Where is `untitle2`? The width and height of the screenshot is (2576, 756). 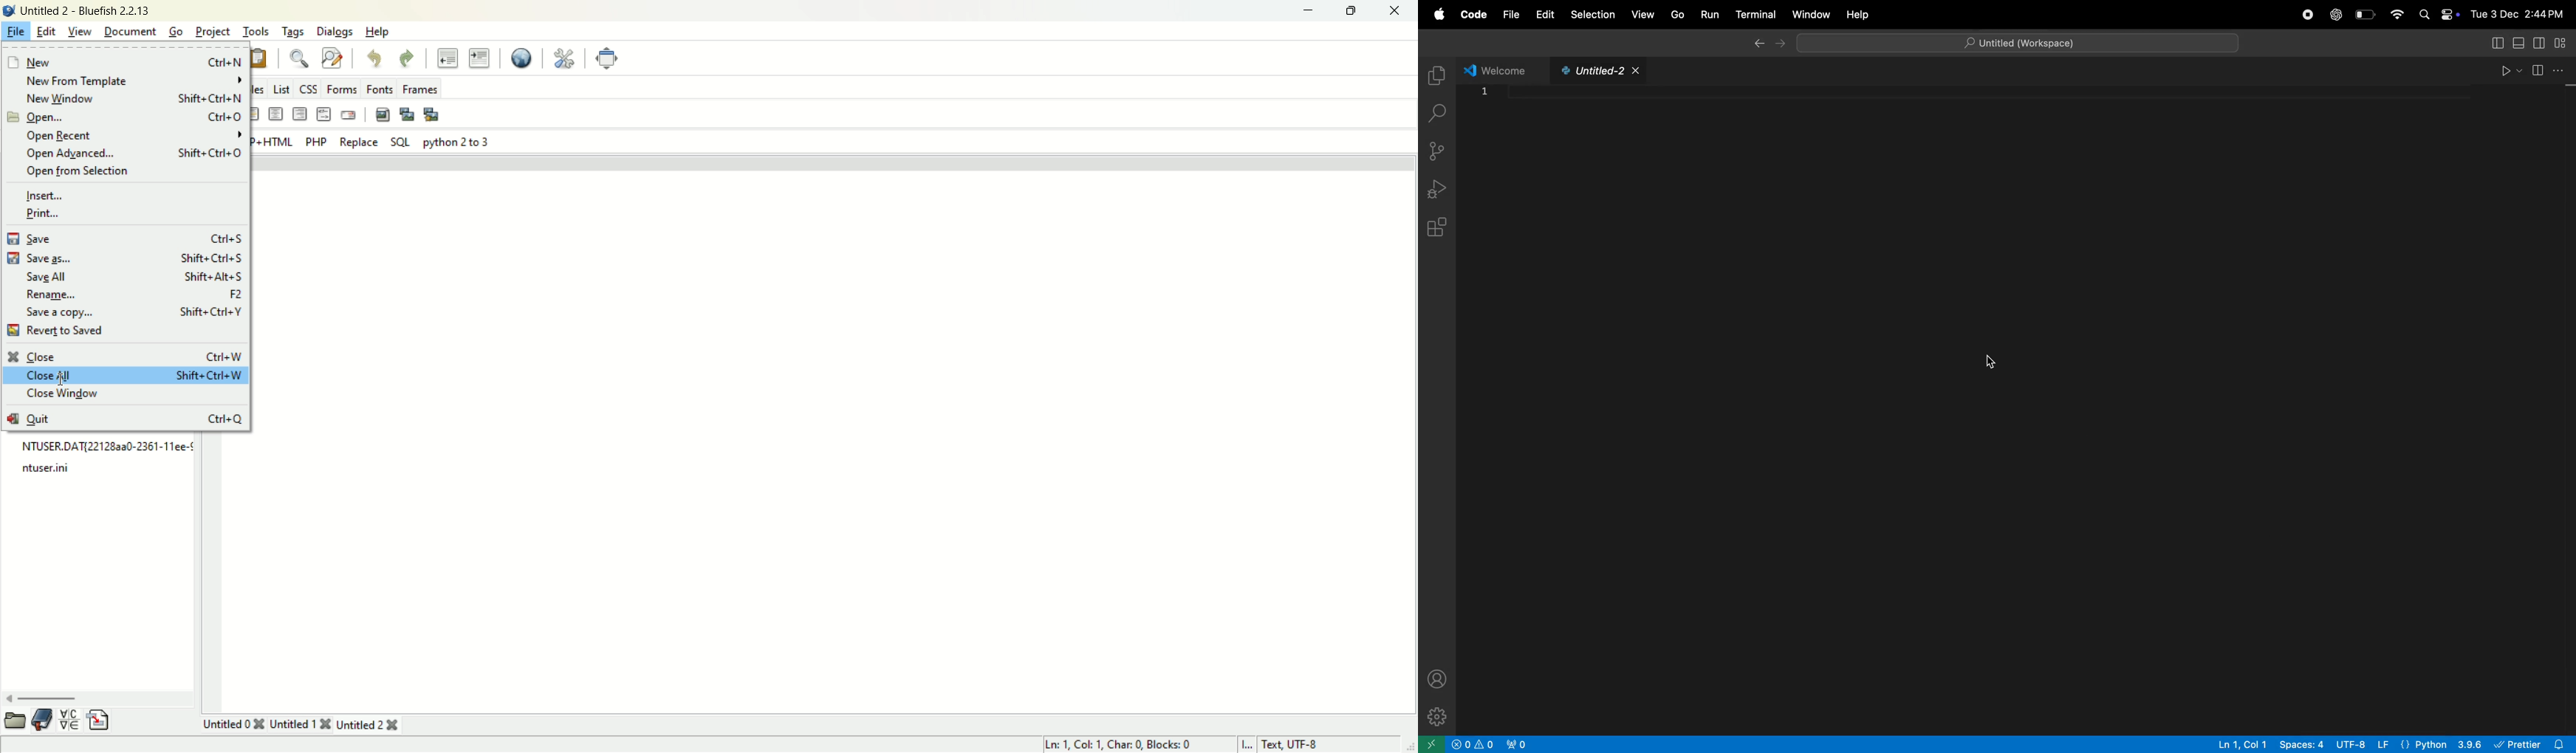 untitle2 is located at coordinates (371, 725).